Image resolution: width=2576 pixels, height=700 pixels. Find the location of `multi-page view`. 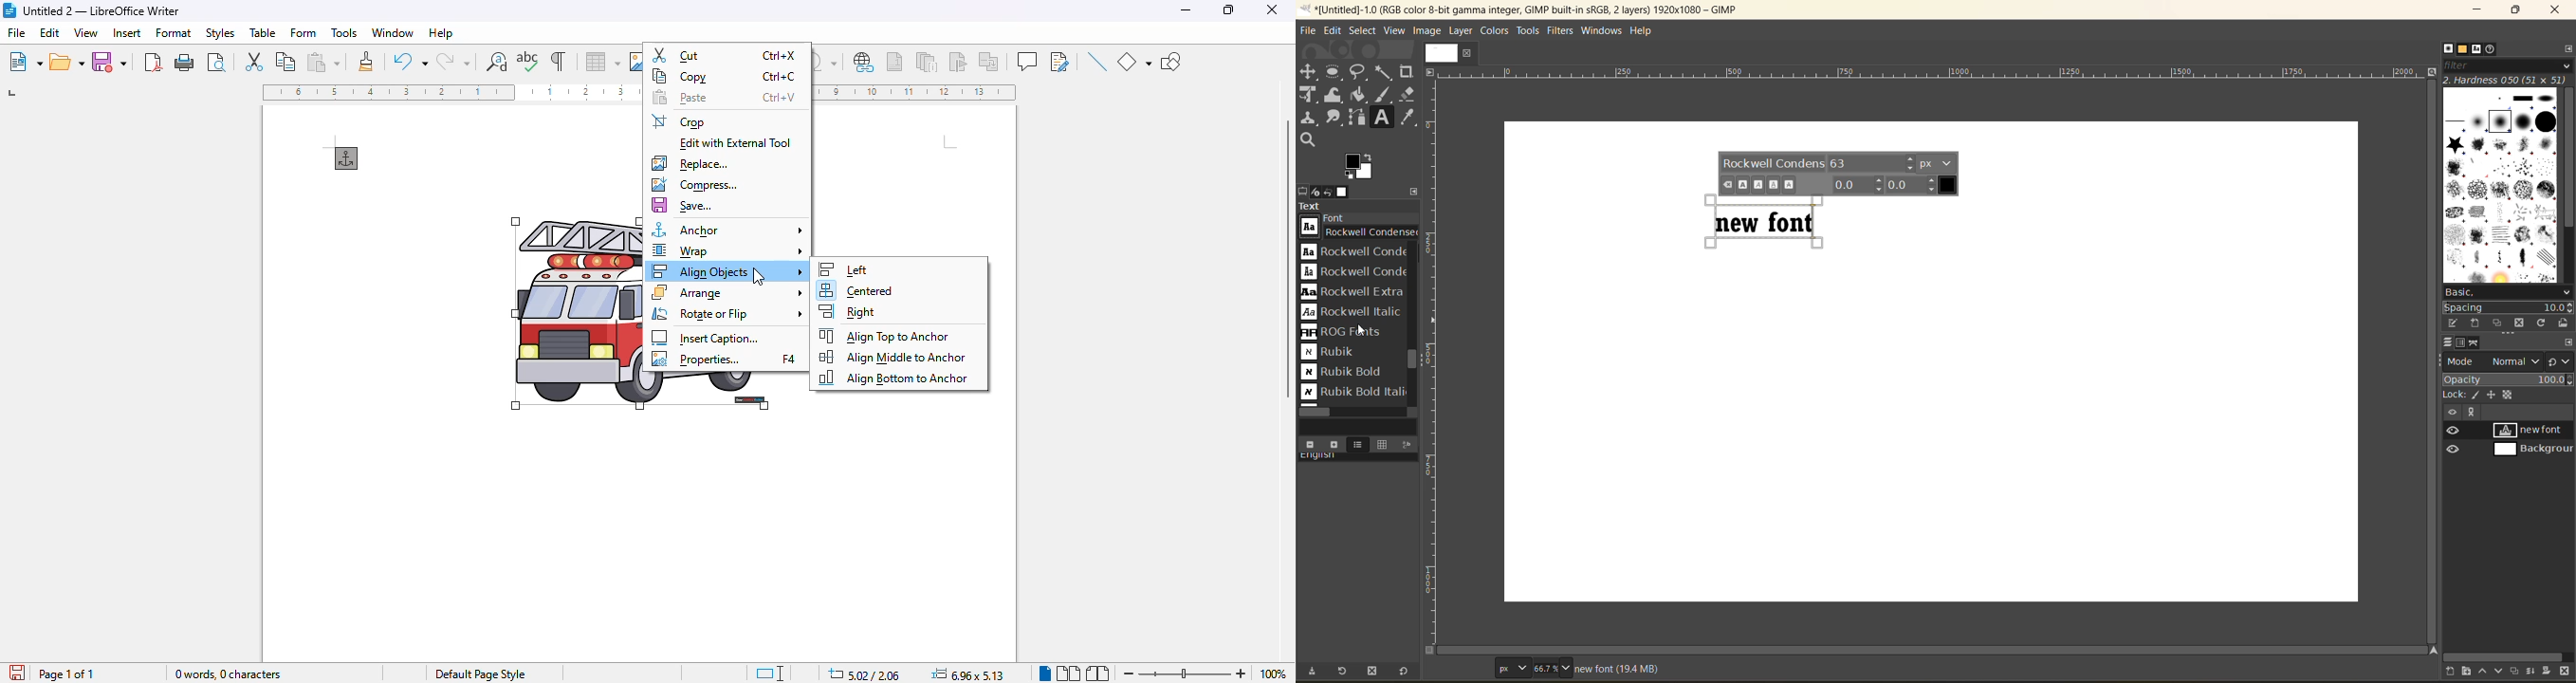

multi-page view is located at coordinates (1069, 674).